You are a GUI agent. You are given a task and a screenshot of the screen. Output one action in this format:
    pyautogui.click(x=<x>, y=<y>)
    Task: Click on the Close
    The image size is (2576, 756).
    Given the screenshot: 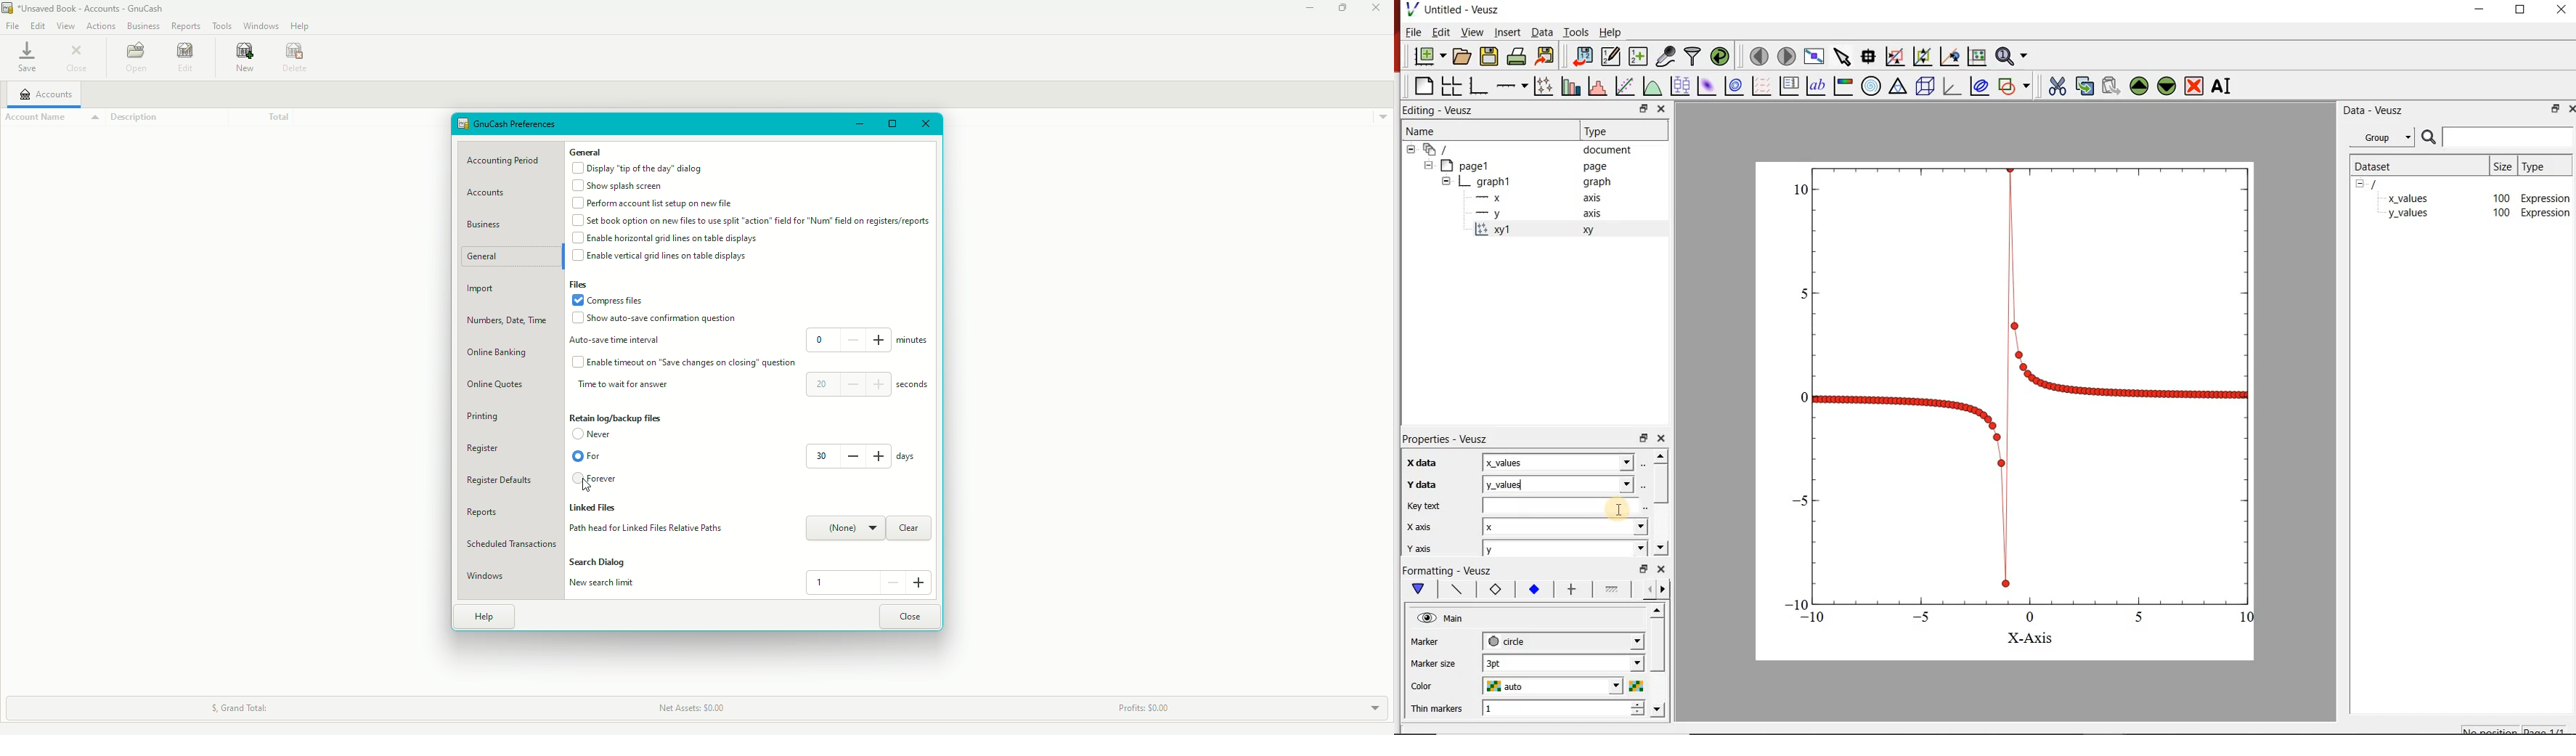 What is the action you would take?
    pyautogui.click(x=82, y=60)
    